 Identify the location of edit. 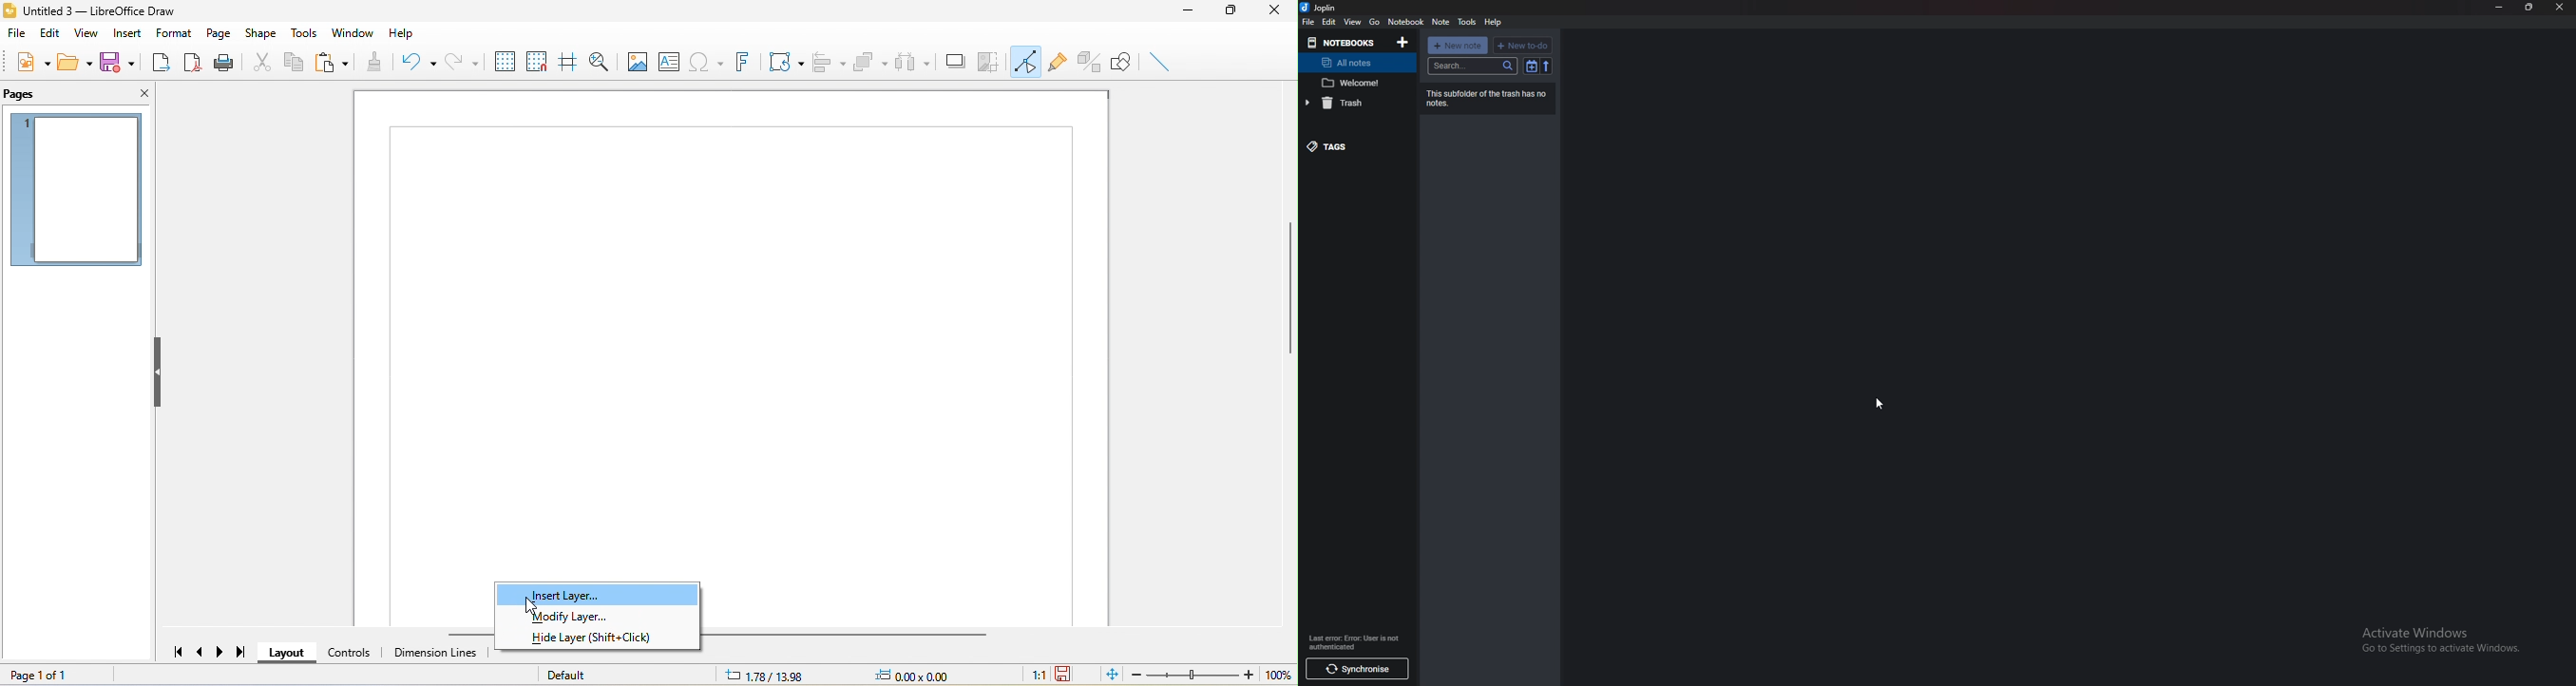
(1329, 22).